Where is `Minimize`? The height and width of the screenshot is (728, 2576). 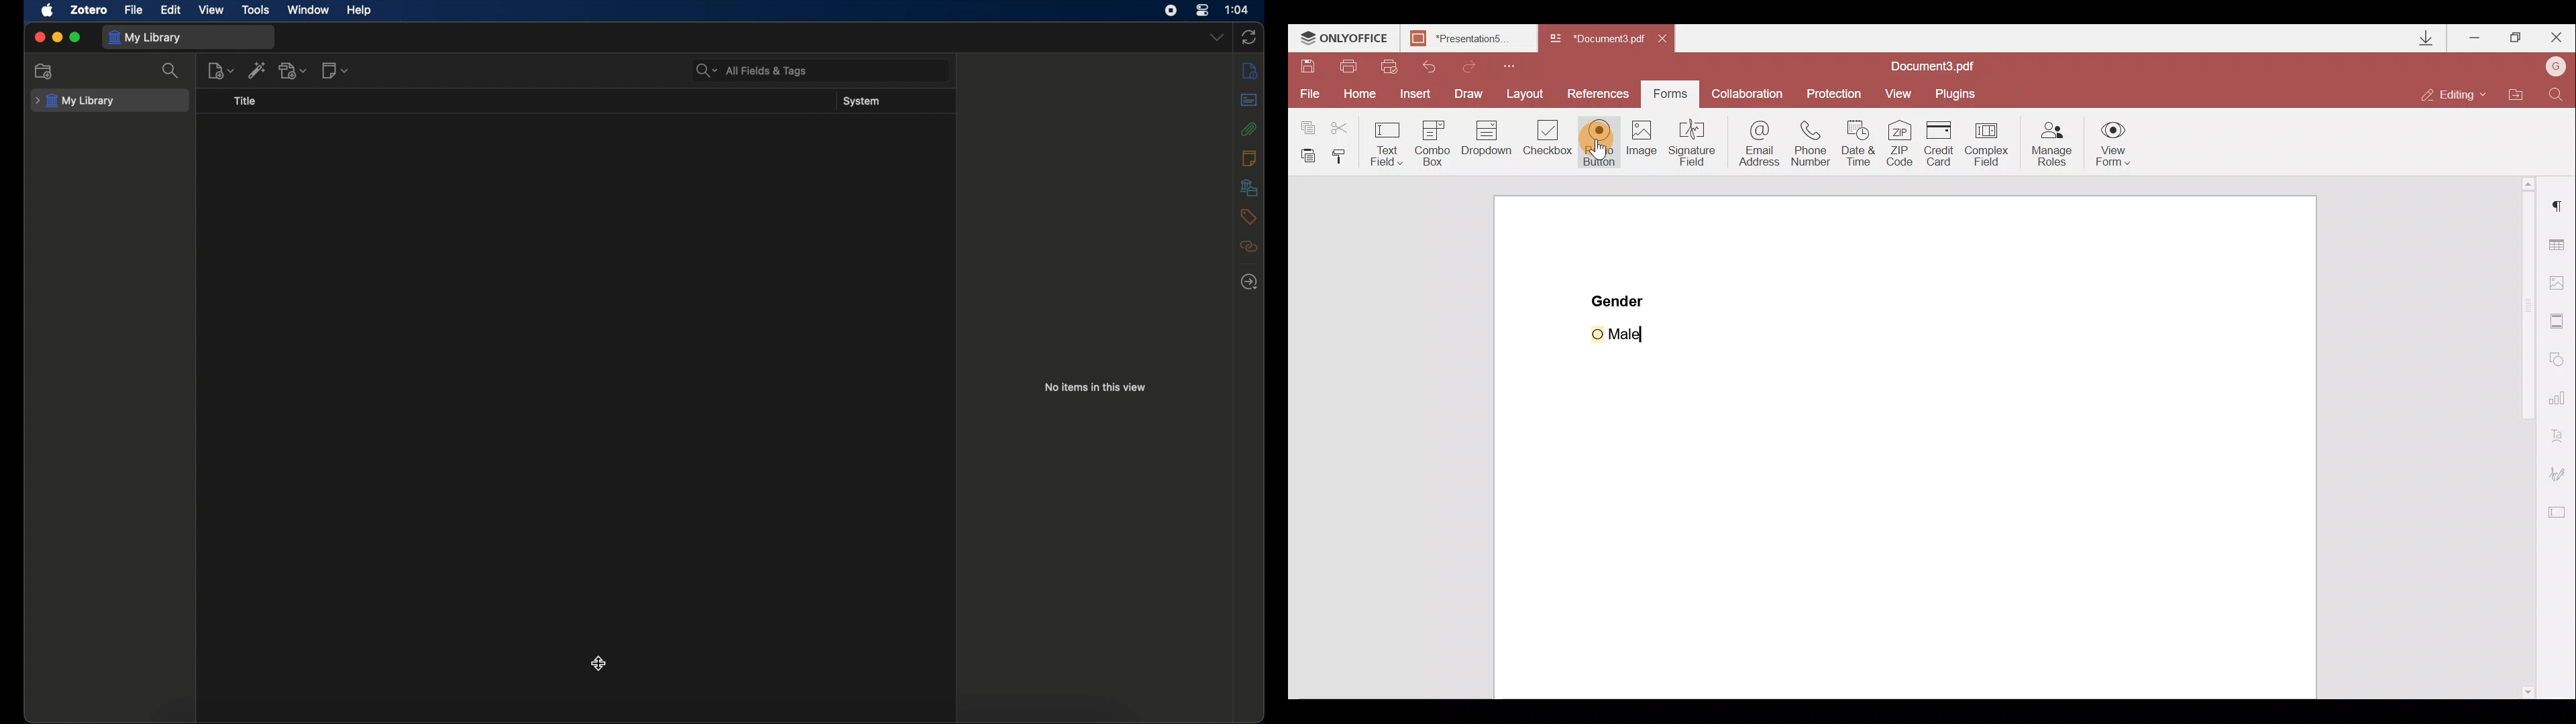
Minimize is located at coordinates (2474, 37).